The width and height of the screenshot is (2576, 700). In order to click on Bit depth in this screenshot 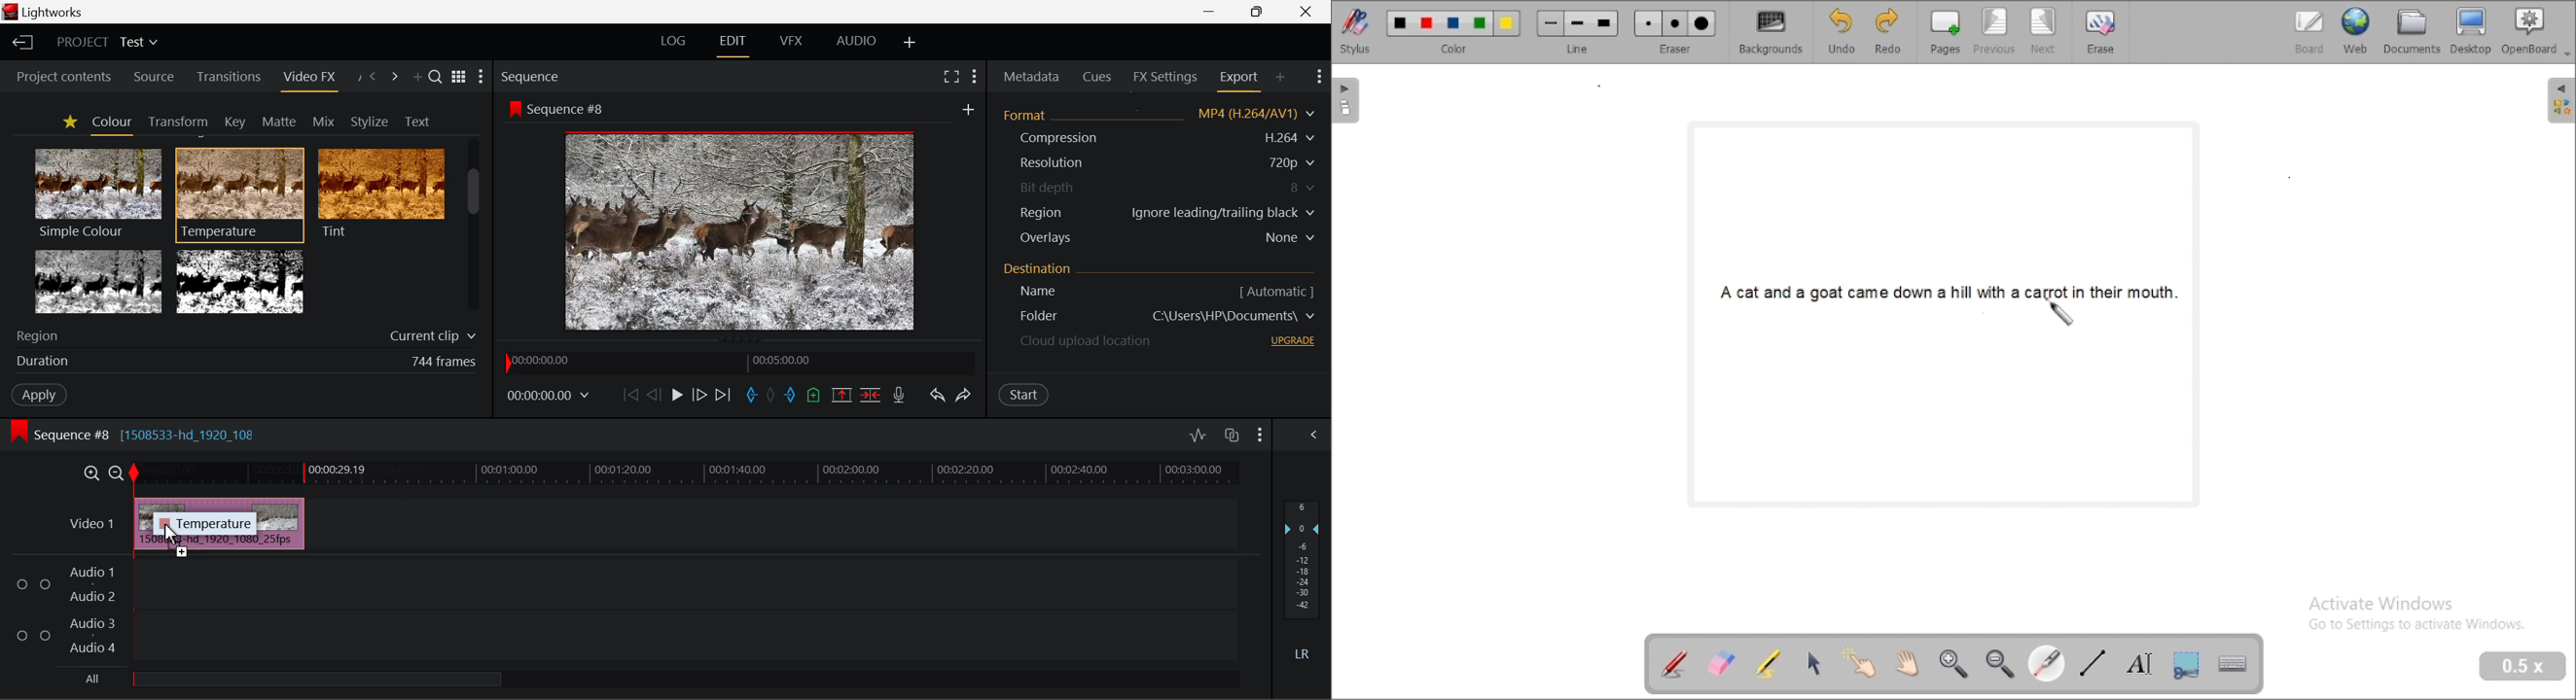, I will do `click(1049, 185)`.